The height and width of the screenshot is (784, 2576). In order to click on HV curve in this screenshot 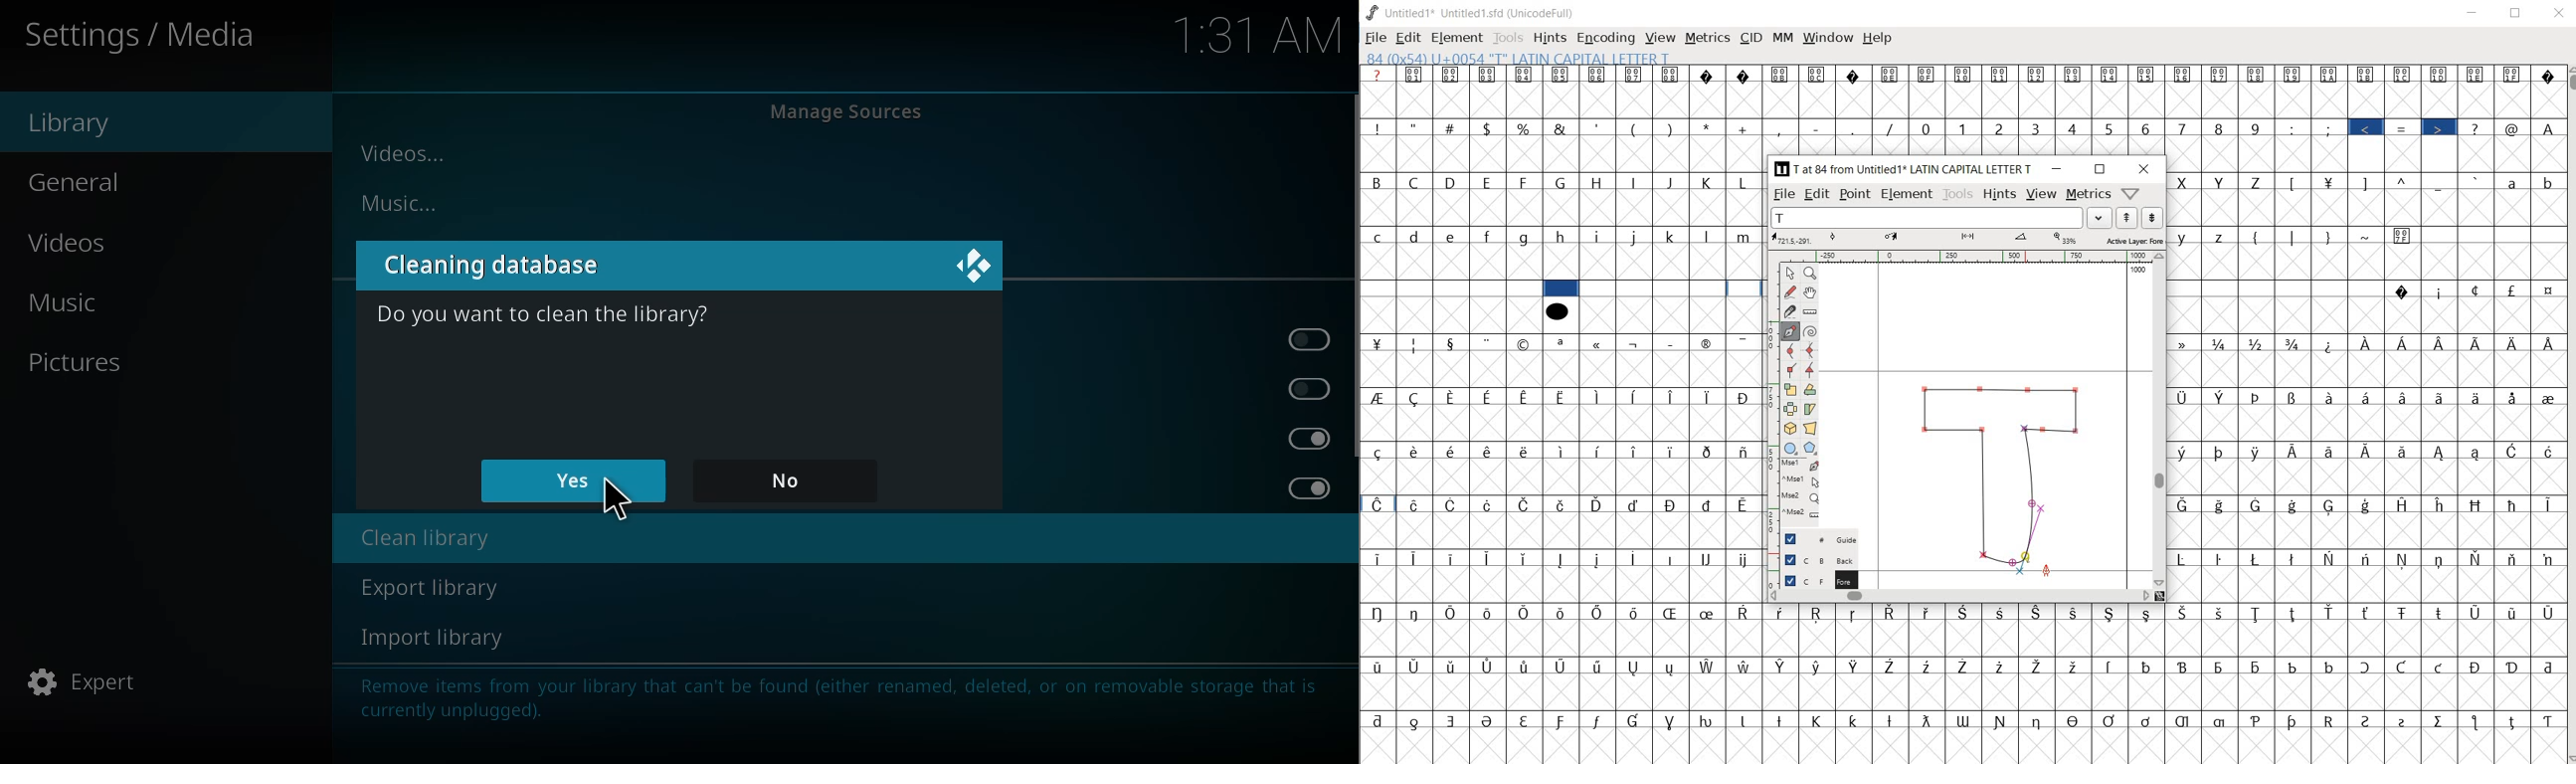, I will do `click(1811, 350)`.